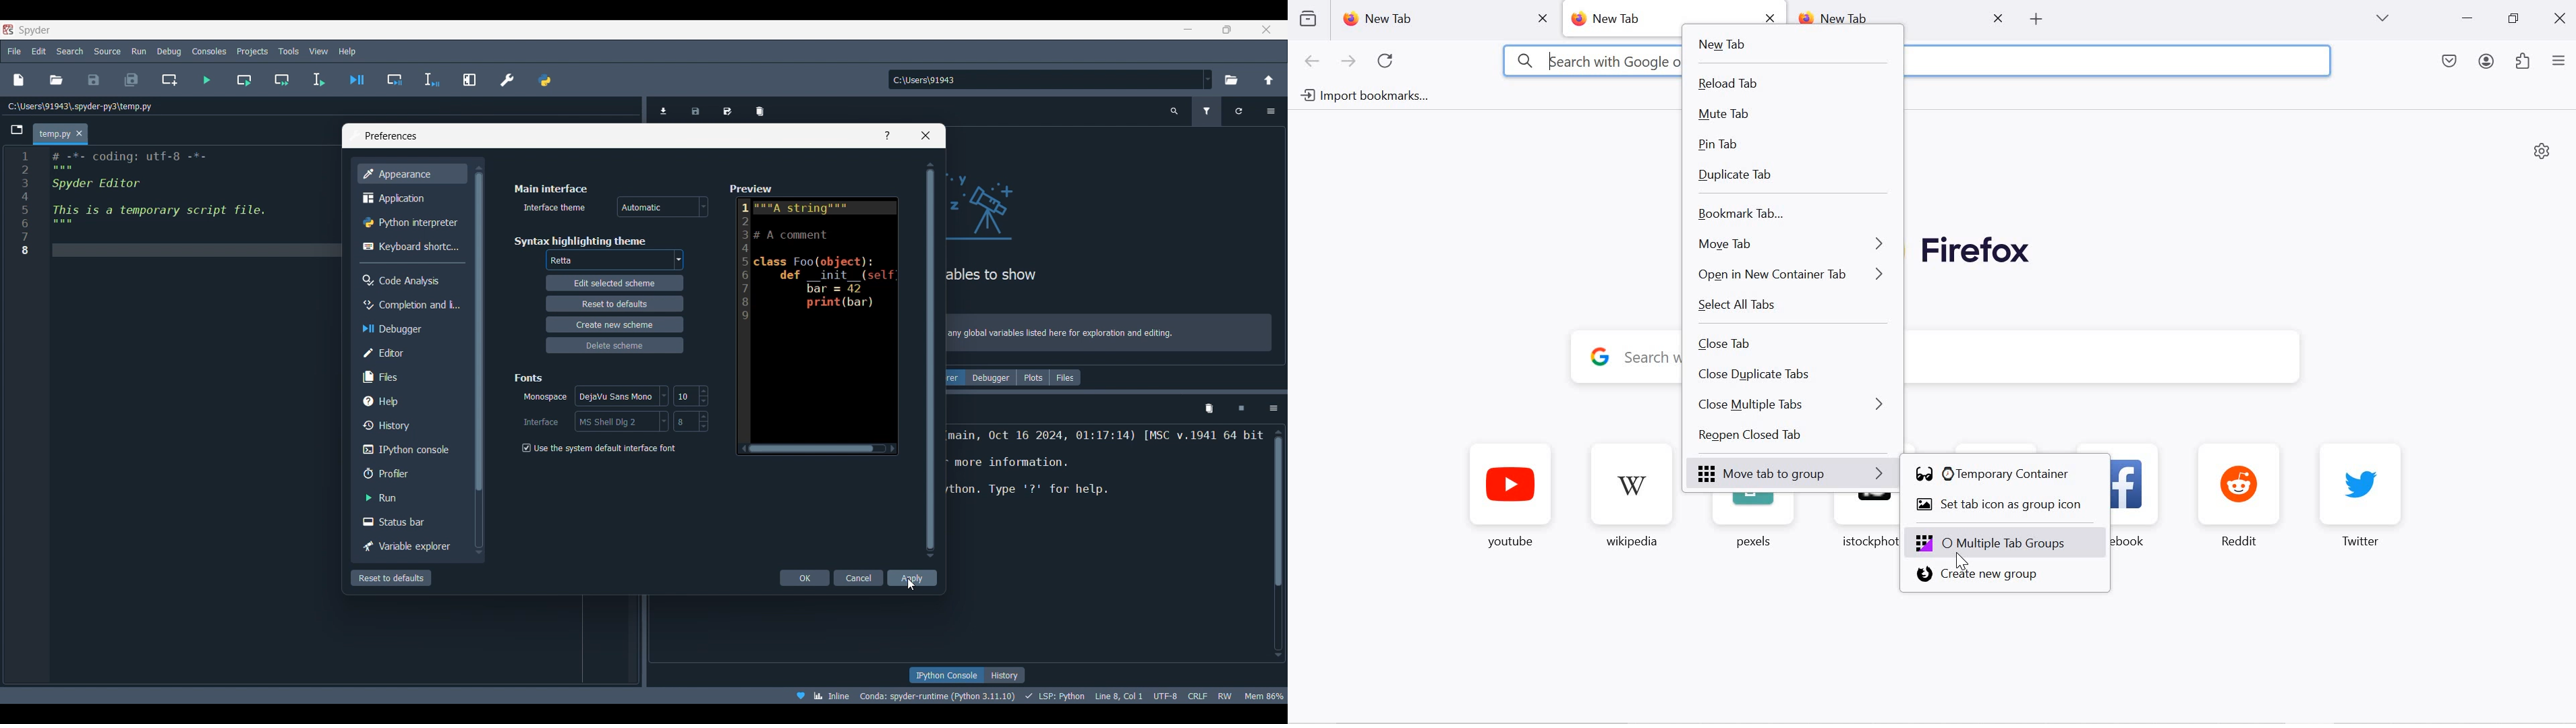 This screenshot has height=728, width=2576. What do you see at coordinates (131, 80) in the screenshot?
I see `Save all files` at bounding box center [131, 80].